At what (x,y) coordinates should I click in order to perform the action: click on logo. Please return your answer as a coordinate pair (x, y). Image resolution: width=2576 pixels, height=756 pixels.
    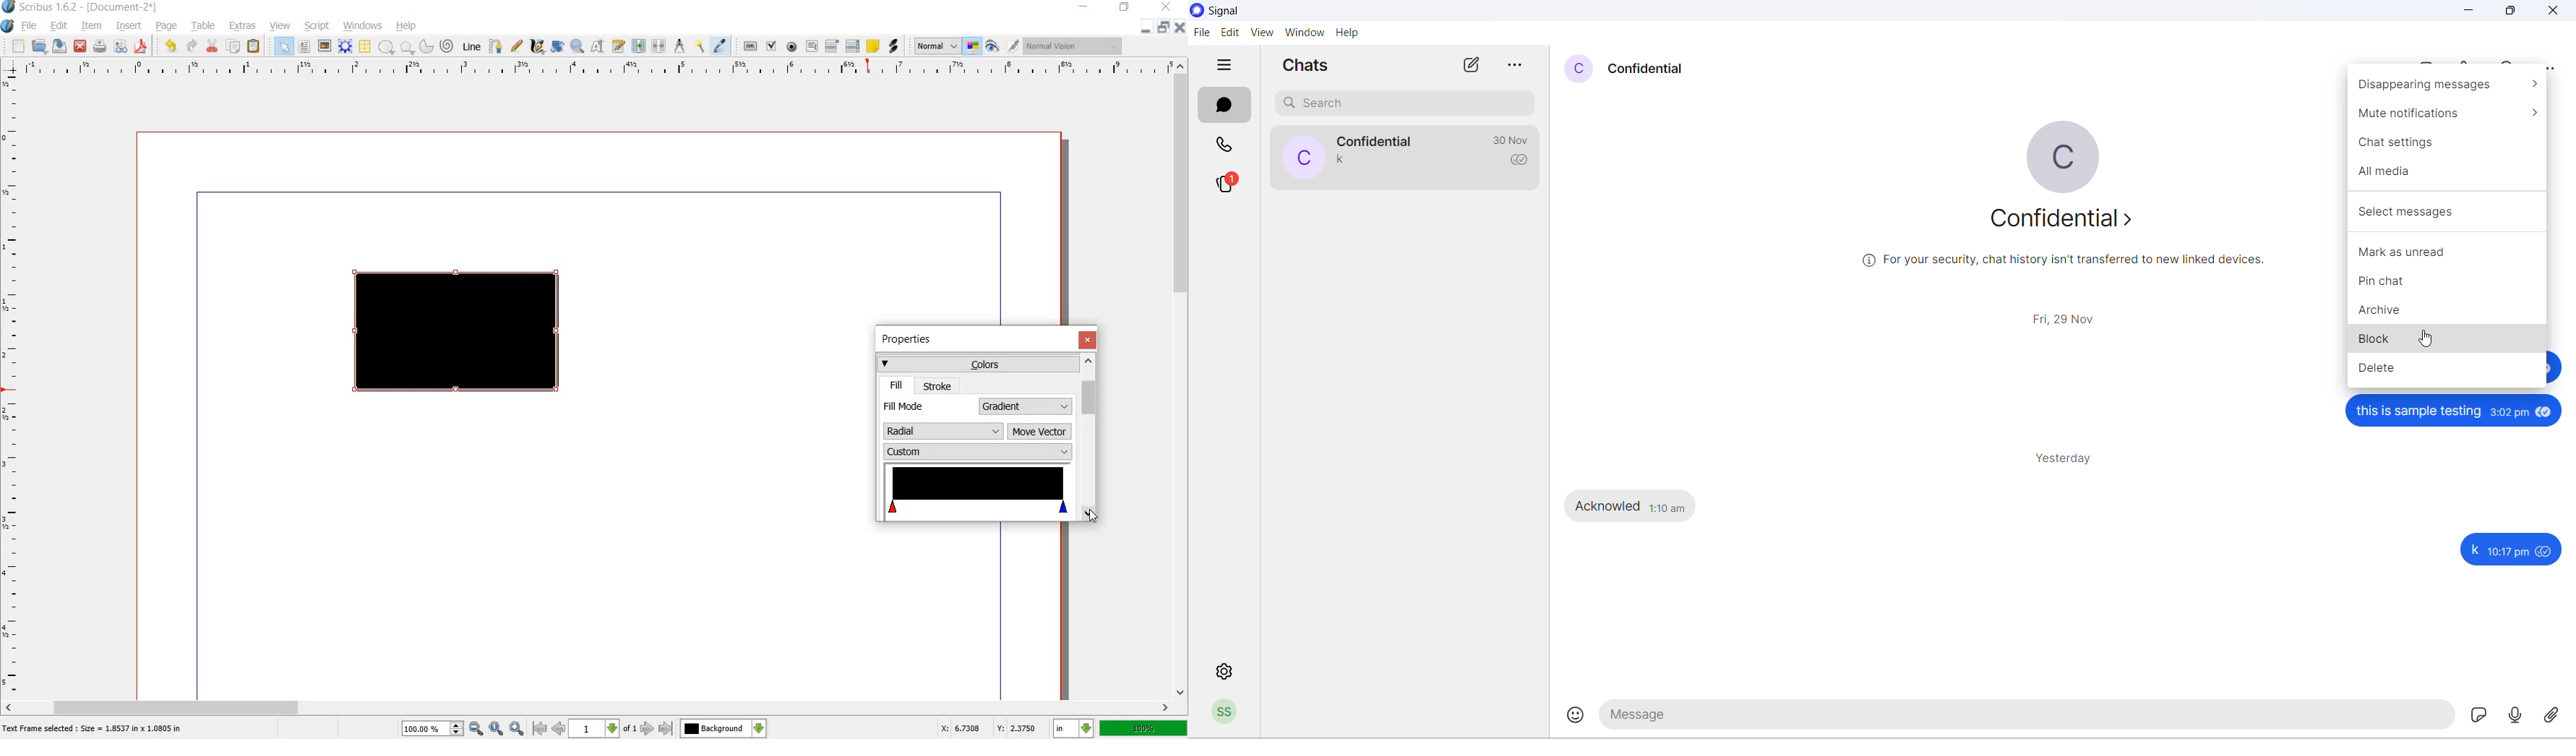
    Looking at the image, I should click on (9, 8).